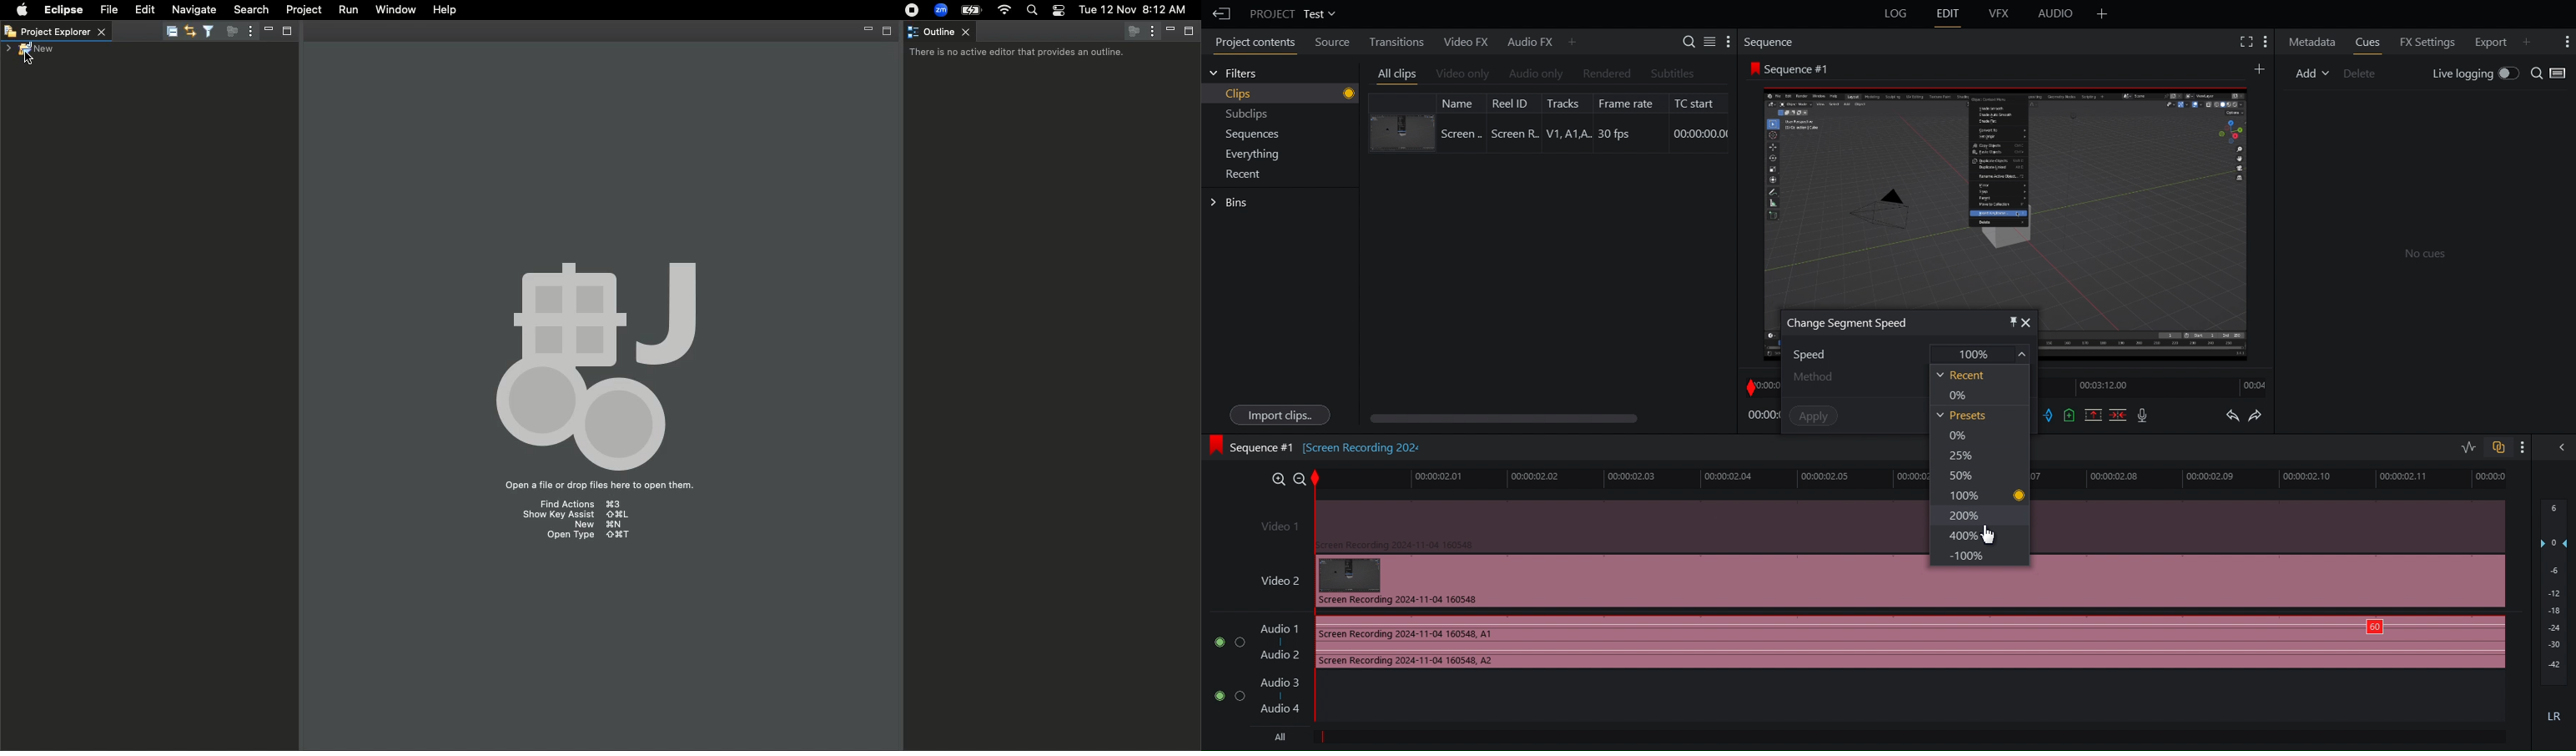 This screenshot has width=2576, height=756. What do you see at coordinates (1251, 44) in the screenshot?
I see `Project contents` at bounding box center [1251, 44].